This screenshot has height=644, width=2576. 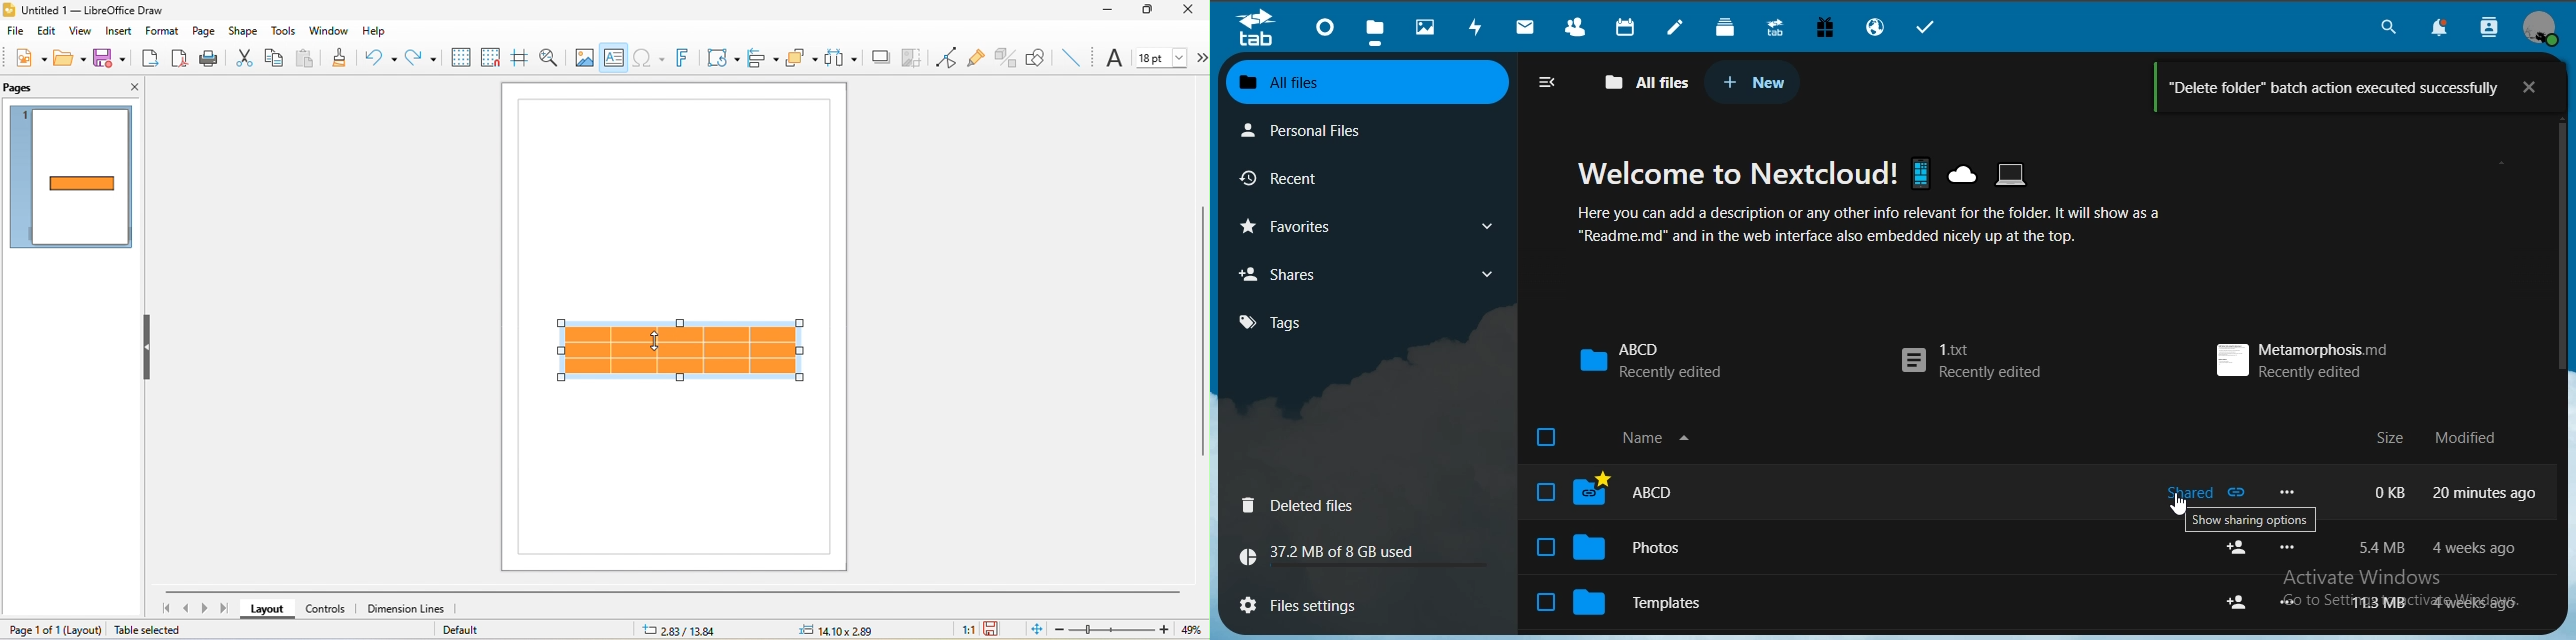 I want to click on zoom, so click(x=1112, y=630).